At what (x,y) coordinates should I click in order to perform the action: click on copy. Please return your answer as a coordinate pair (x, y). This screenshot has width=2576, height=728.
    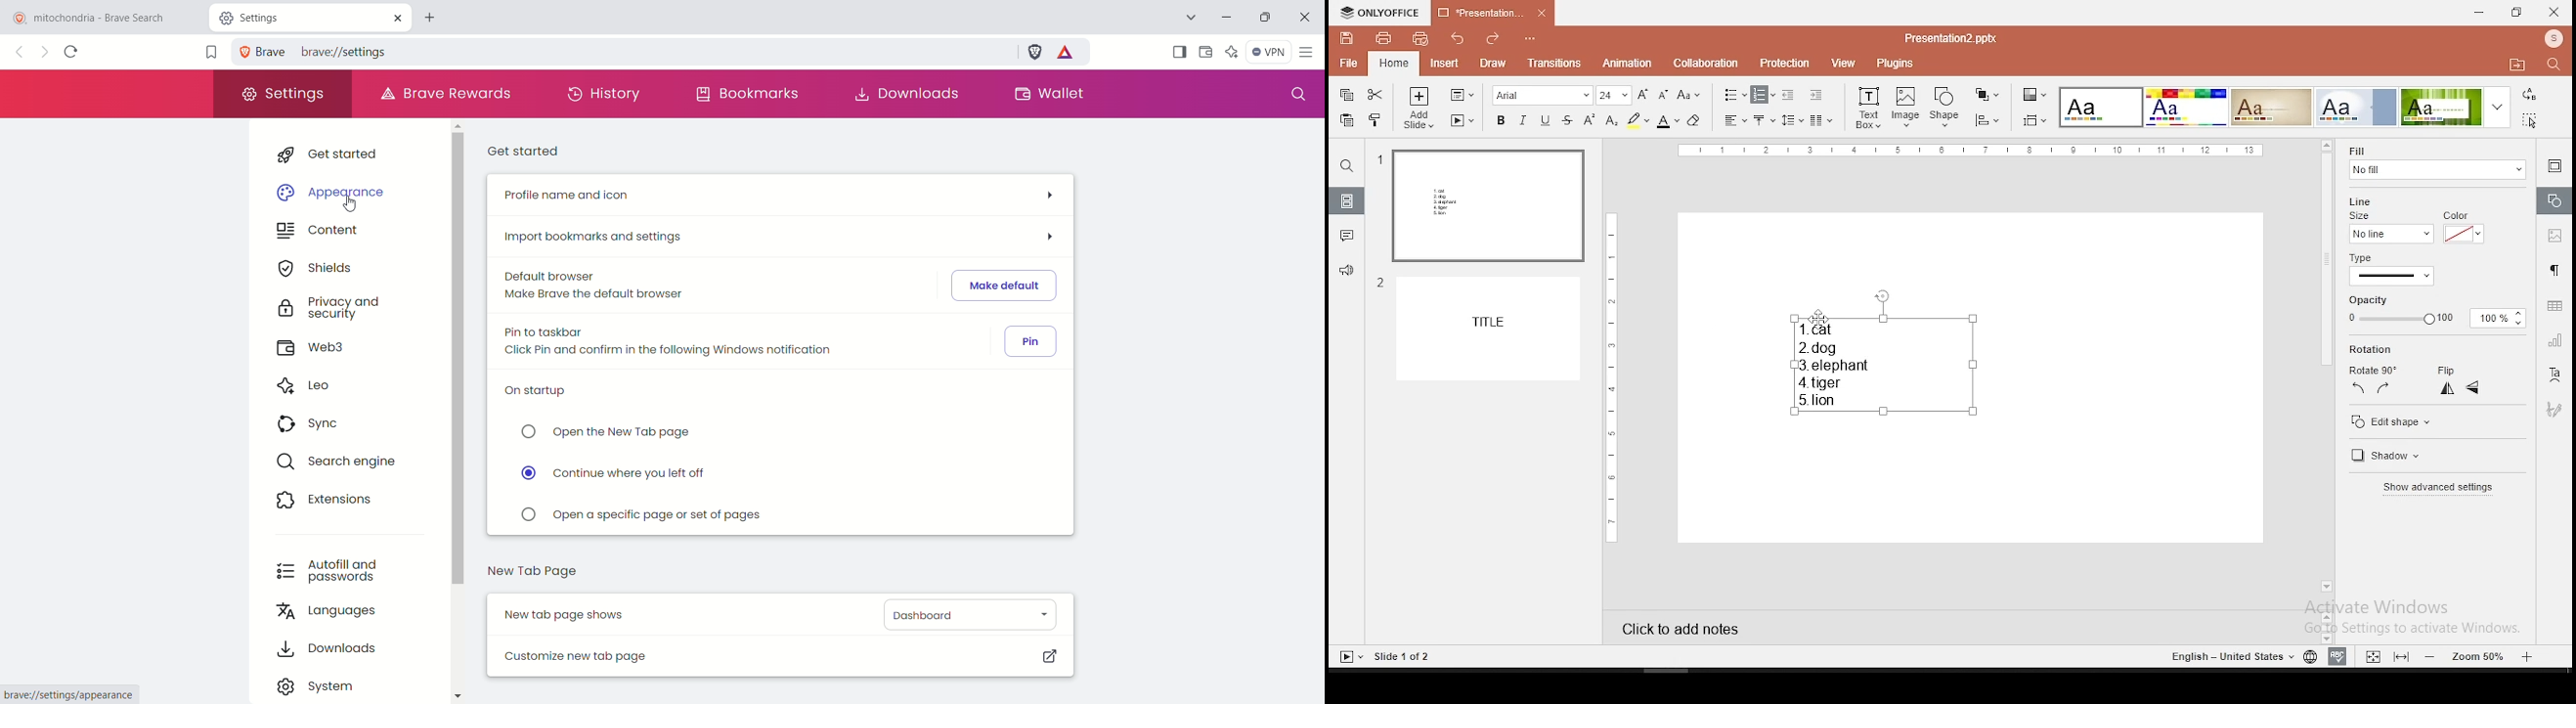
    Looking at the image, I should click on (1347, 95).